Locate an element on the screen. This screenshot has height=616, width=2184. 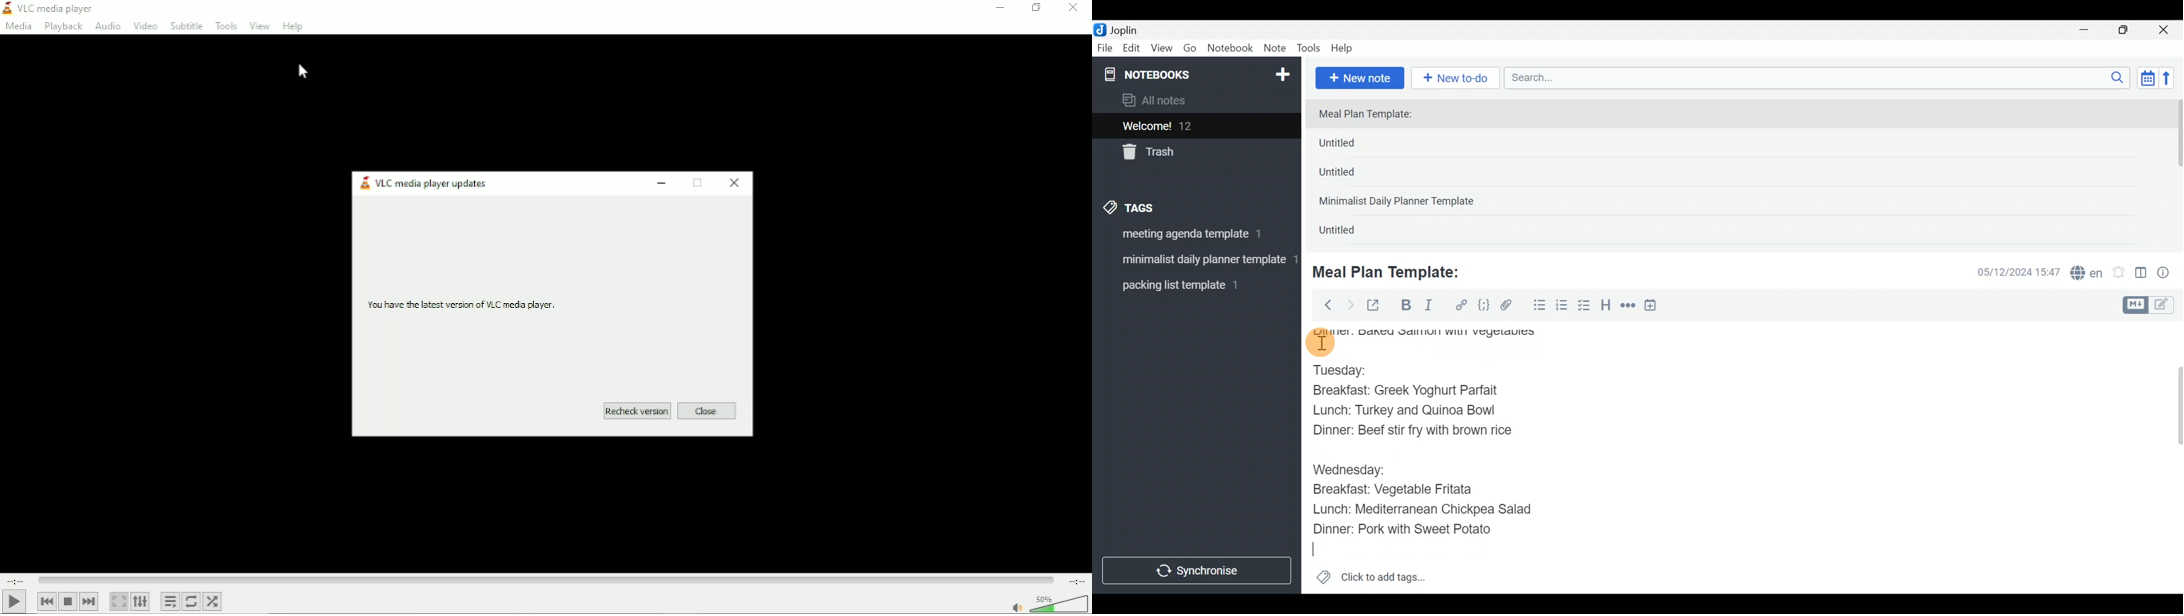
Back is located at coordinates (1323, 304).